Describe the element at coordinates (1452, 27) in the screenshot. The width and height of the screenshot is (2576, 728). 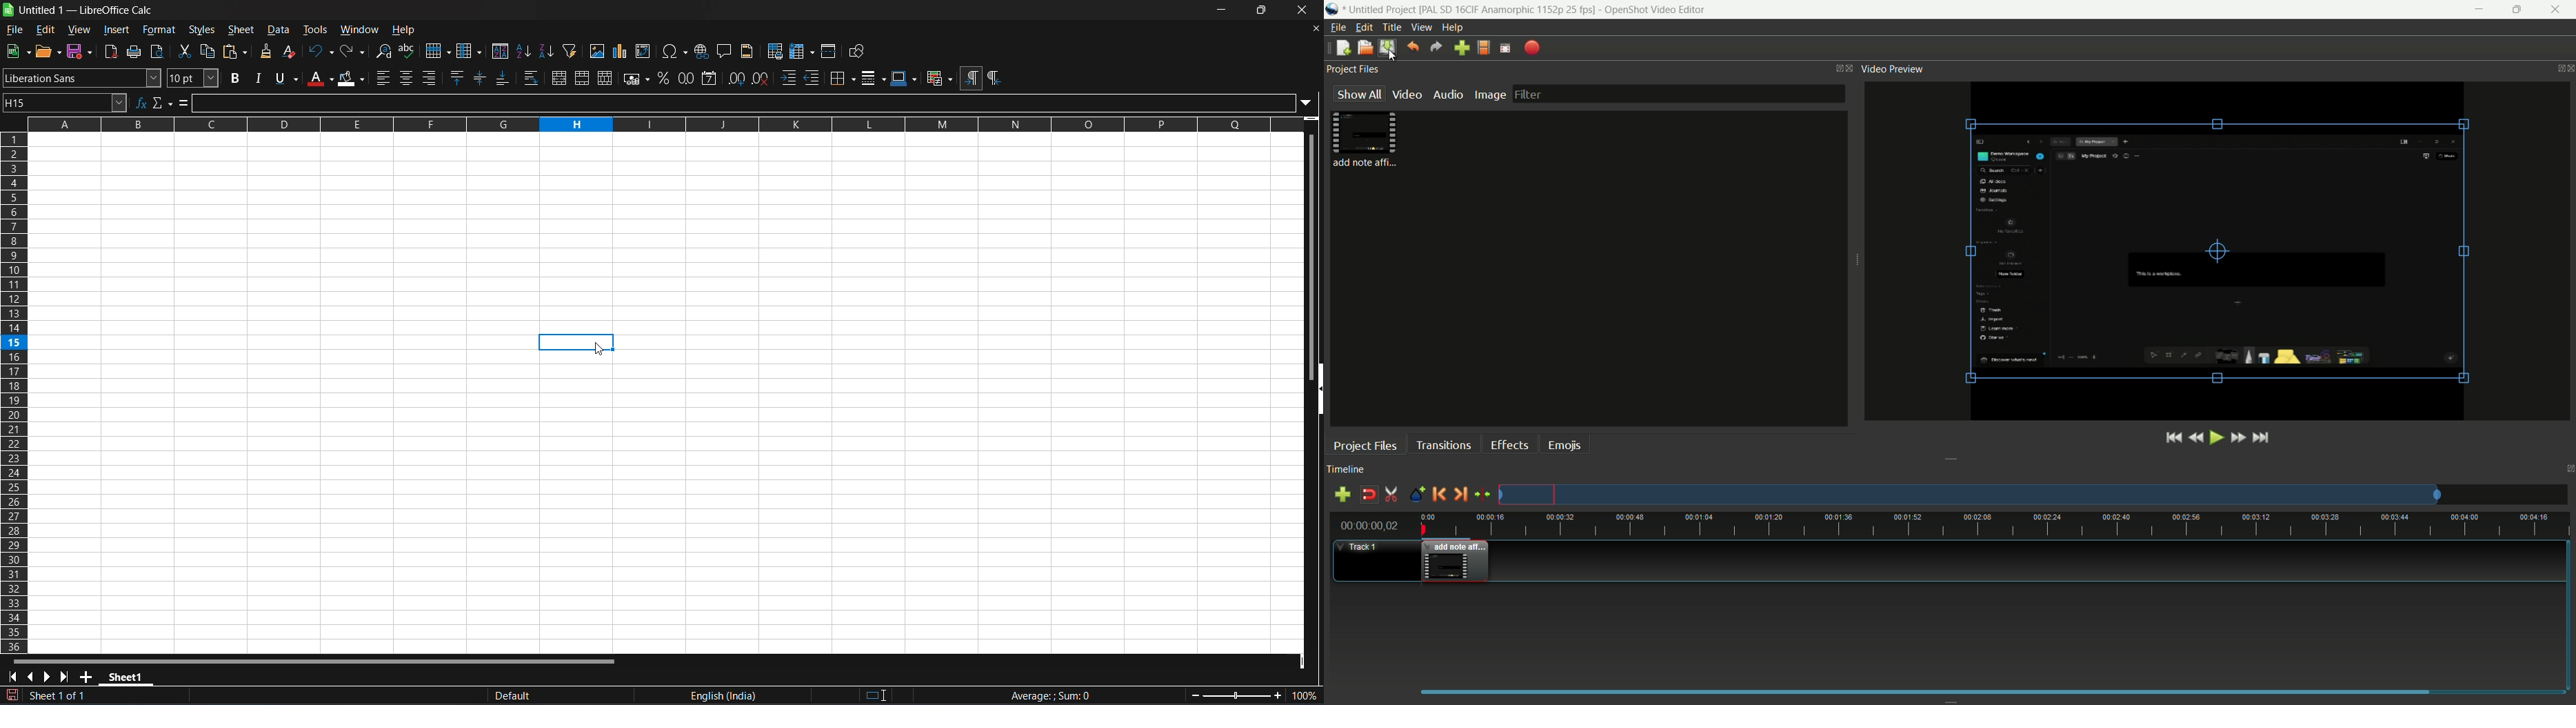
I see `help menu` at that location.